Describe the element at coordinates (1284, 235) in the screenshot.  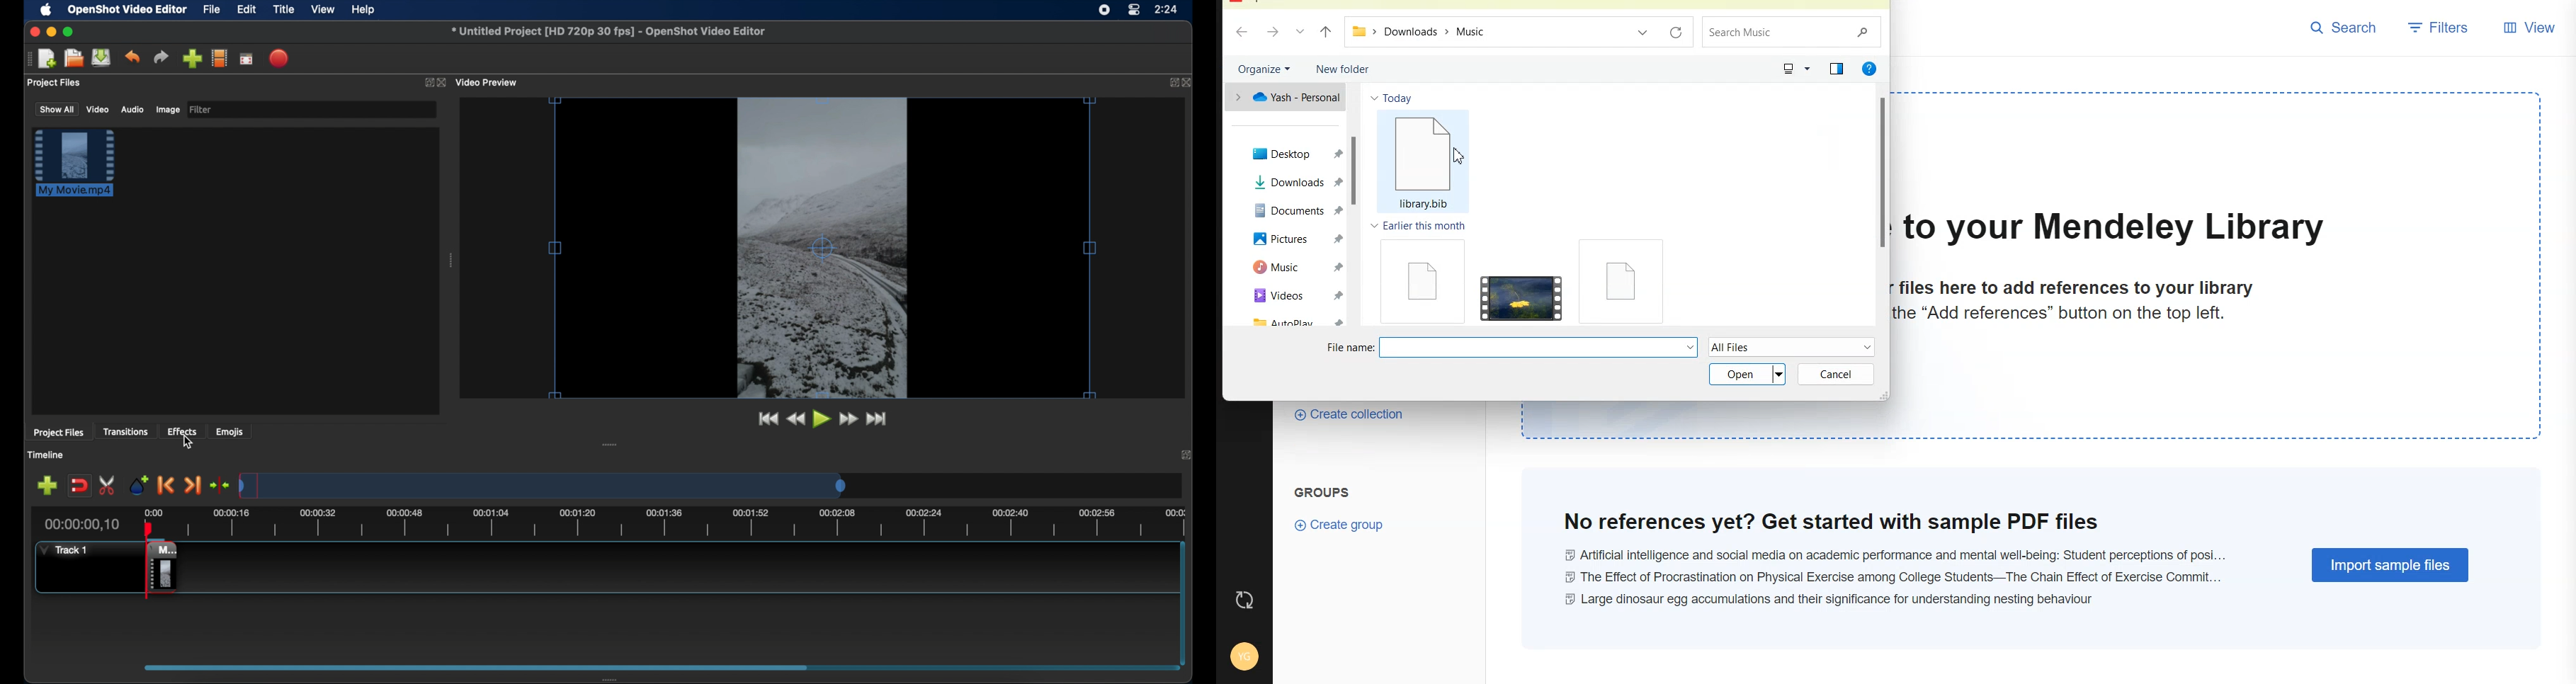
I see `Pictures` at that location.